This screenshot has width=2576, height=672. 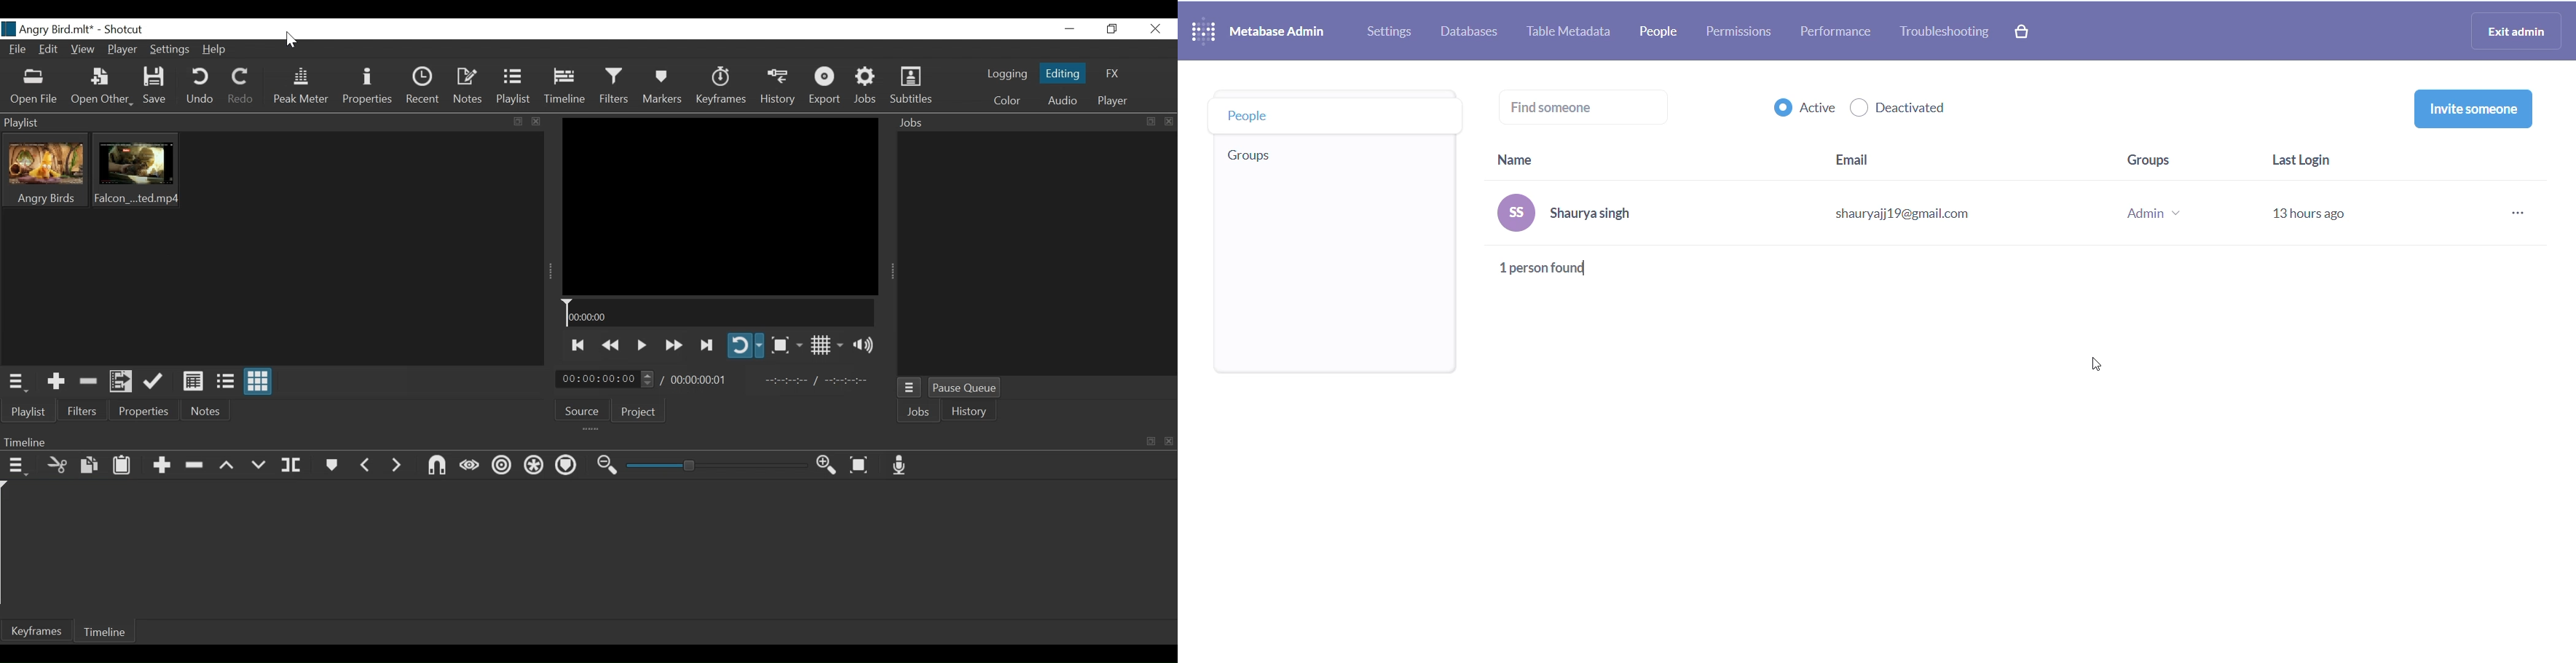 What do you see at coordinates (125, 29) in the screenshot?
I see `Shotcut` at bounding box center [125, 29].